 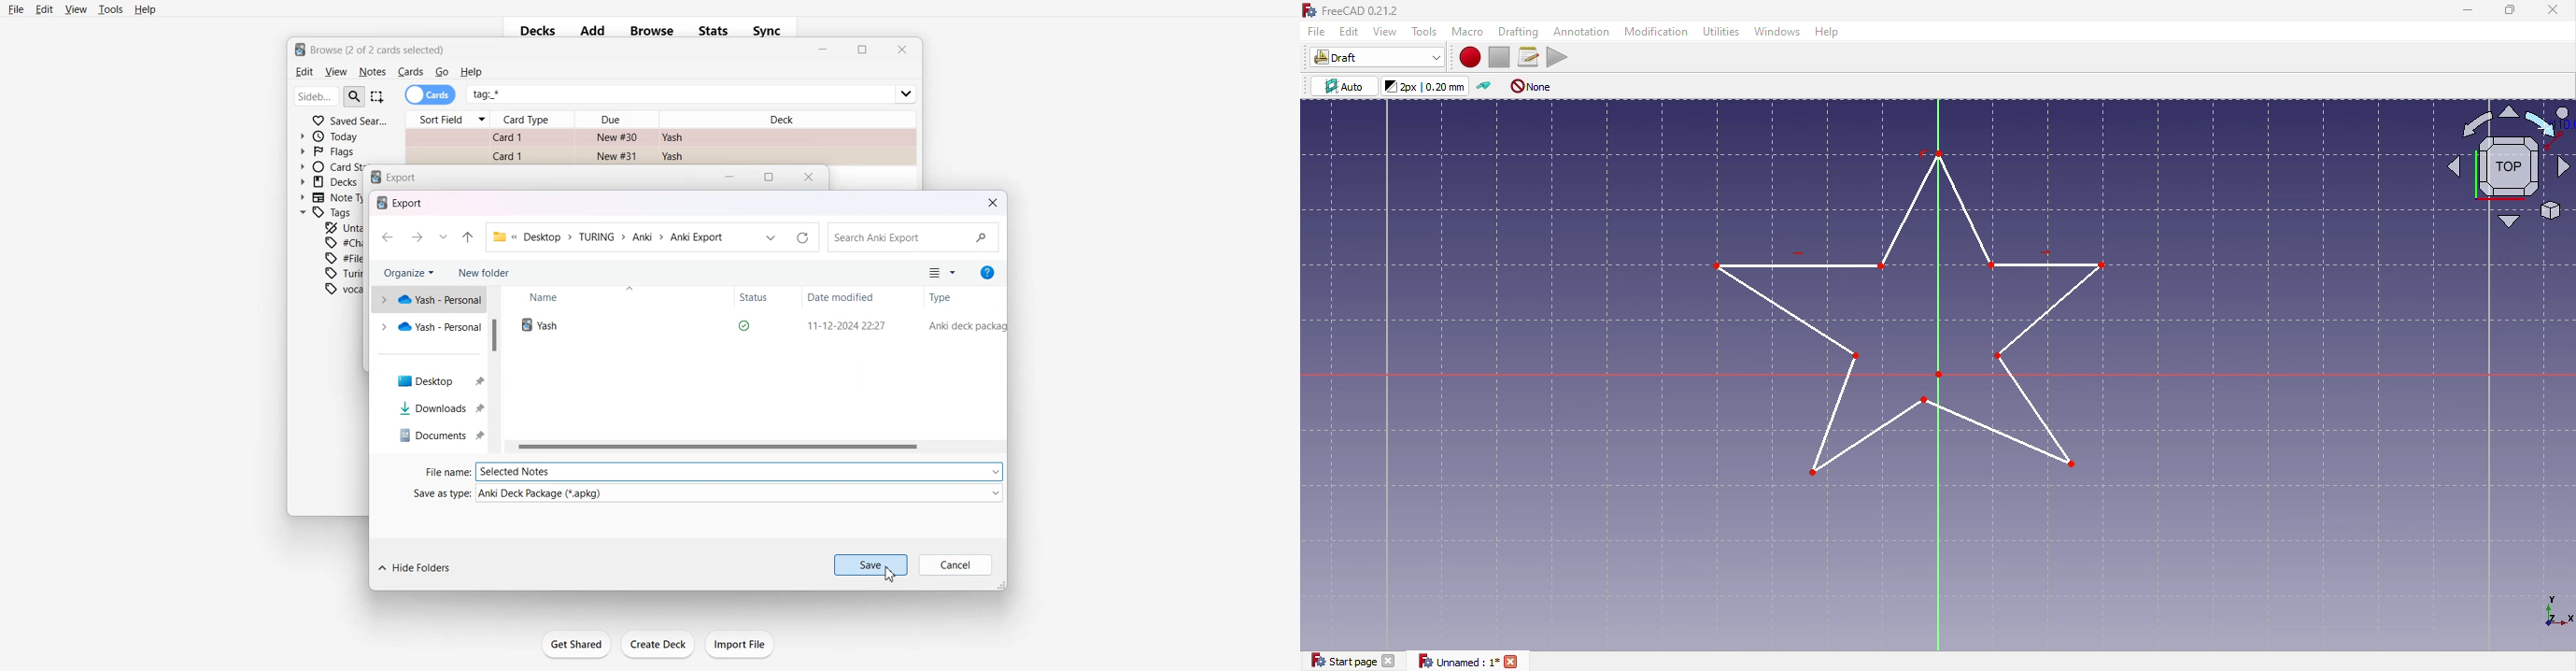 What do you see at coordinates (372, 72) in the screenshot?
I see `Notes` at bounding box center [372, 72].